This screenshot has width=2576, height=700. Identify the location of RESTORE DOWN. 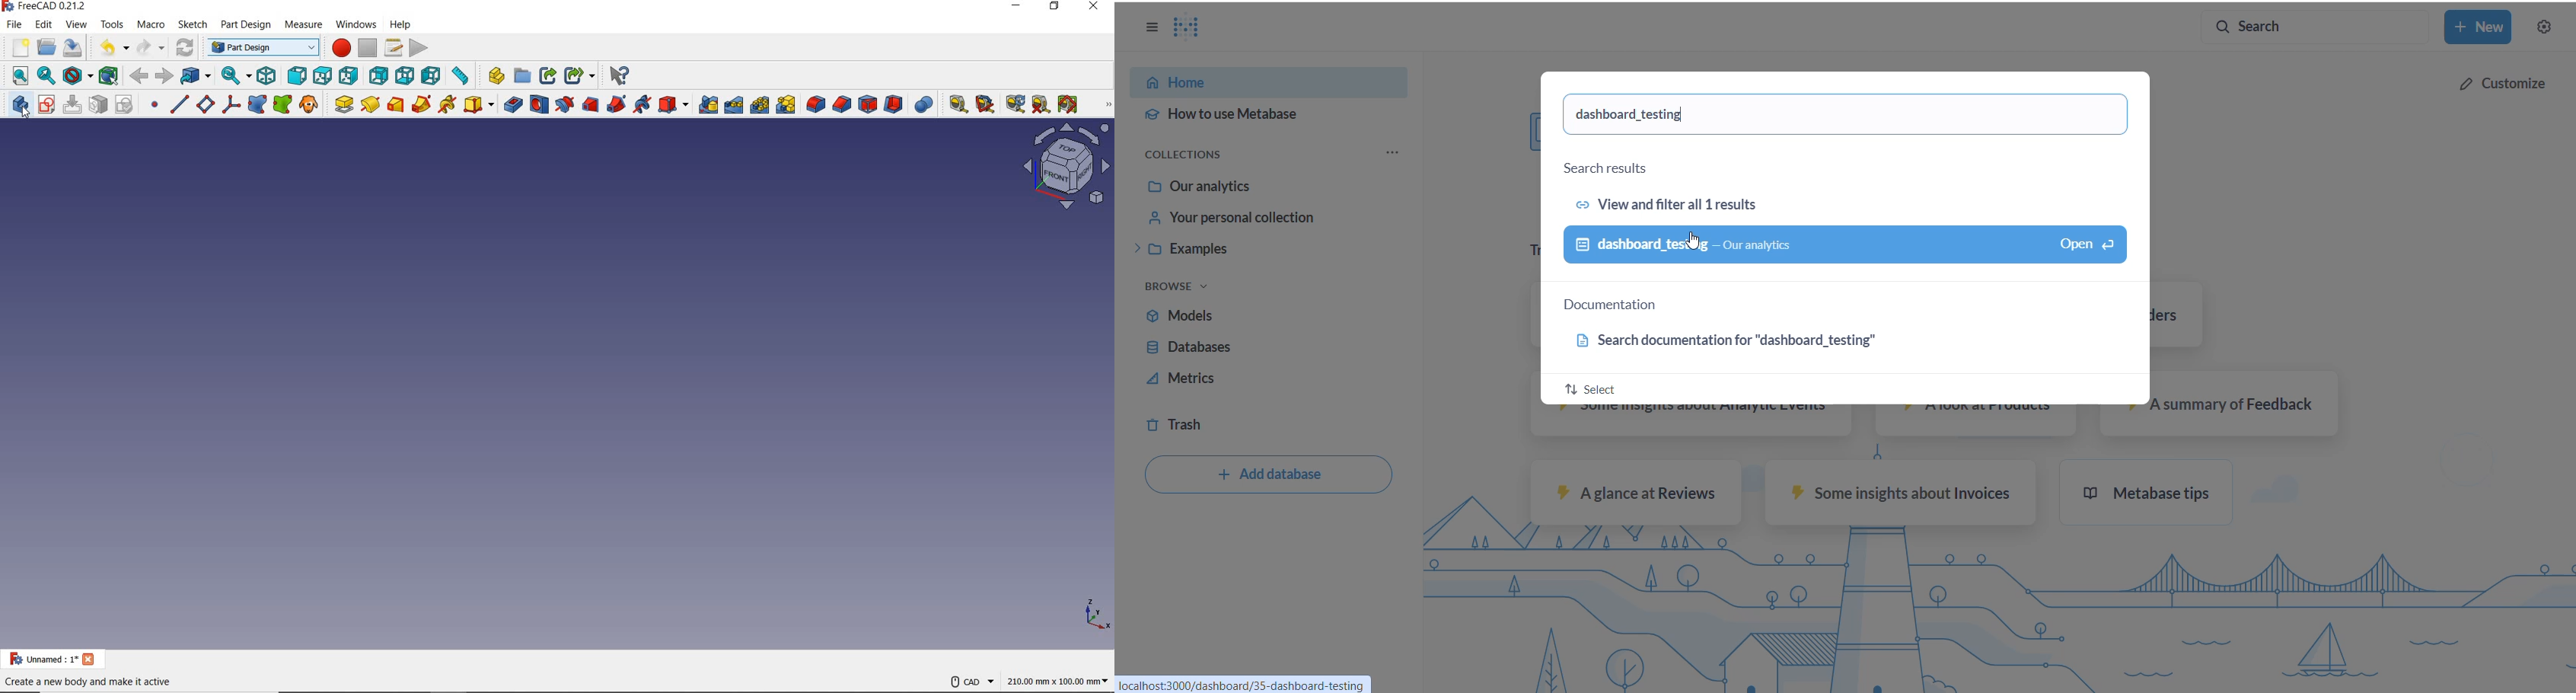
(1055, 9).